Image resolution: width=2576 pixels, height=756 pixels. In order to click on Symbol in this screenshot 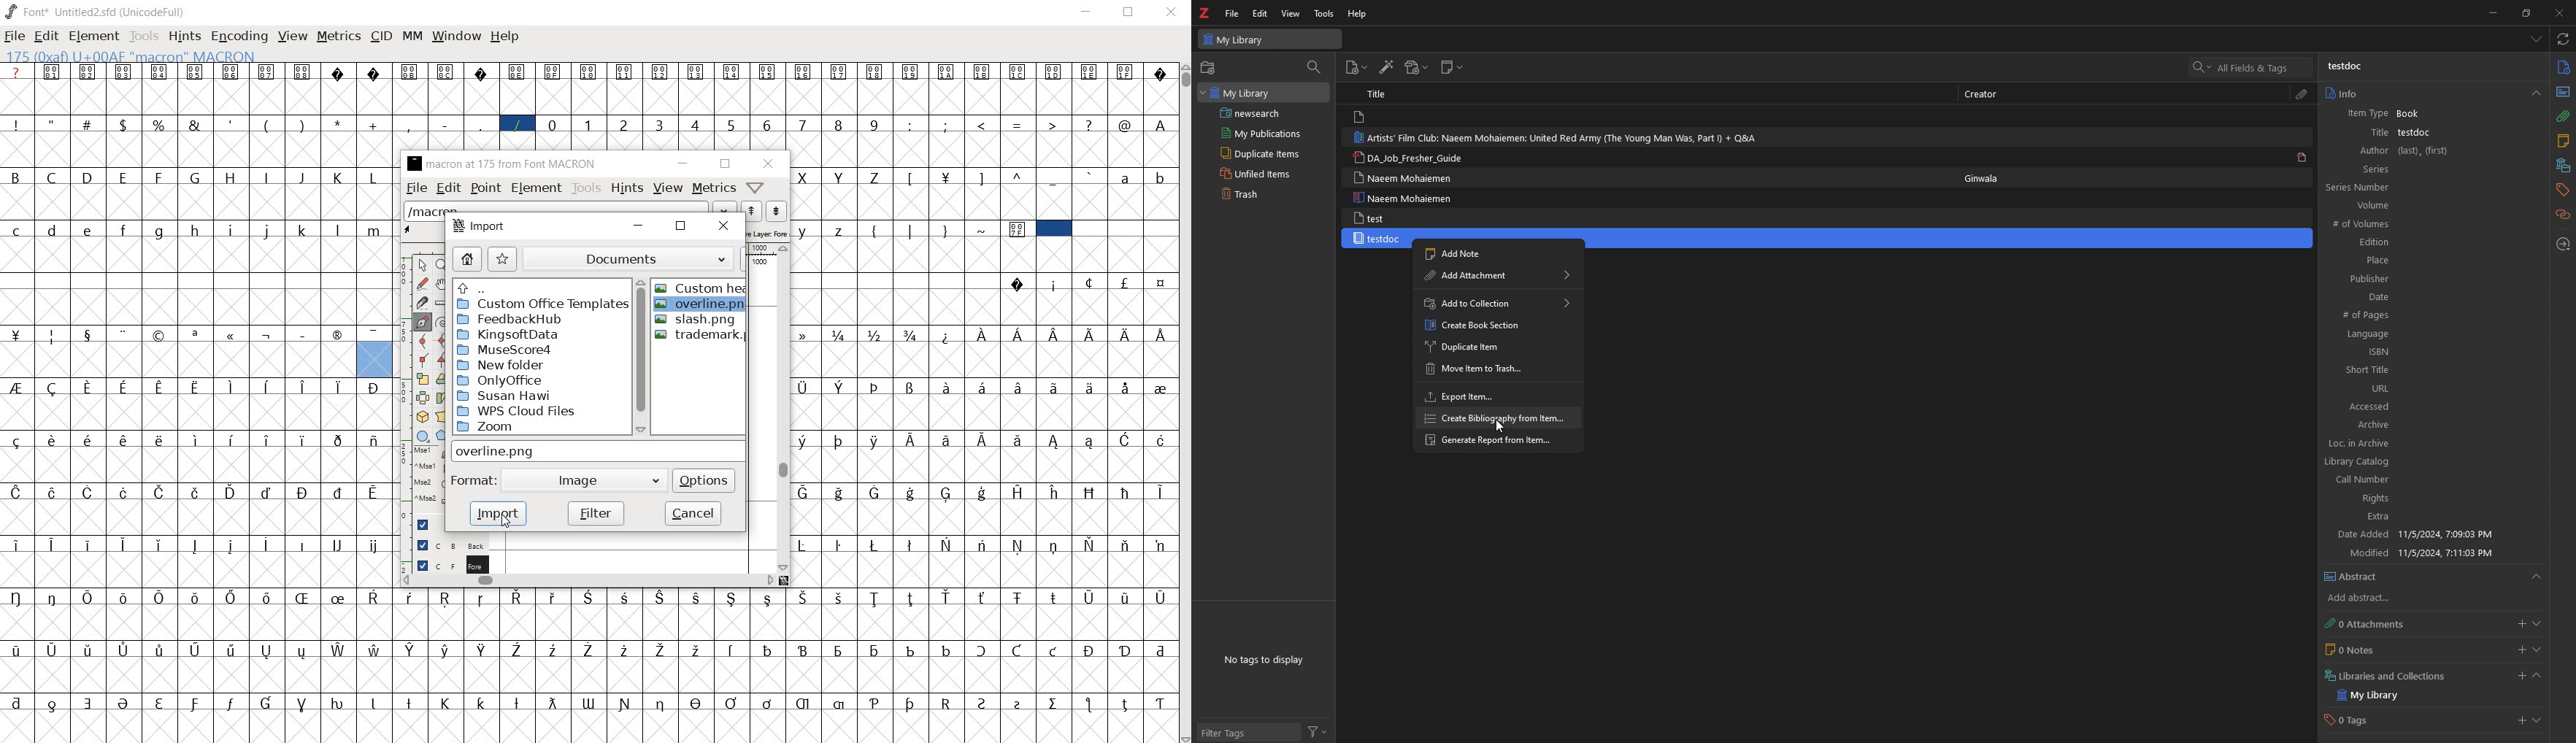, I will do `click(197, 648)`.